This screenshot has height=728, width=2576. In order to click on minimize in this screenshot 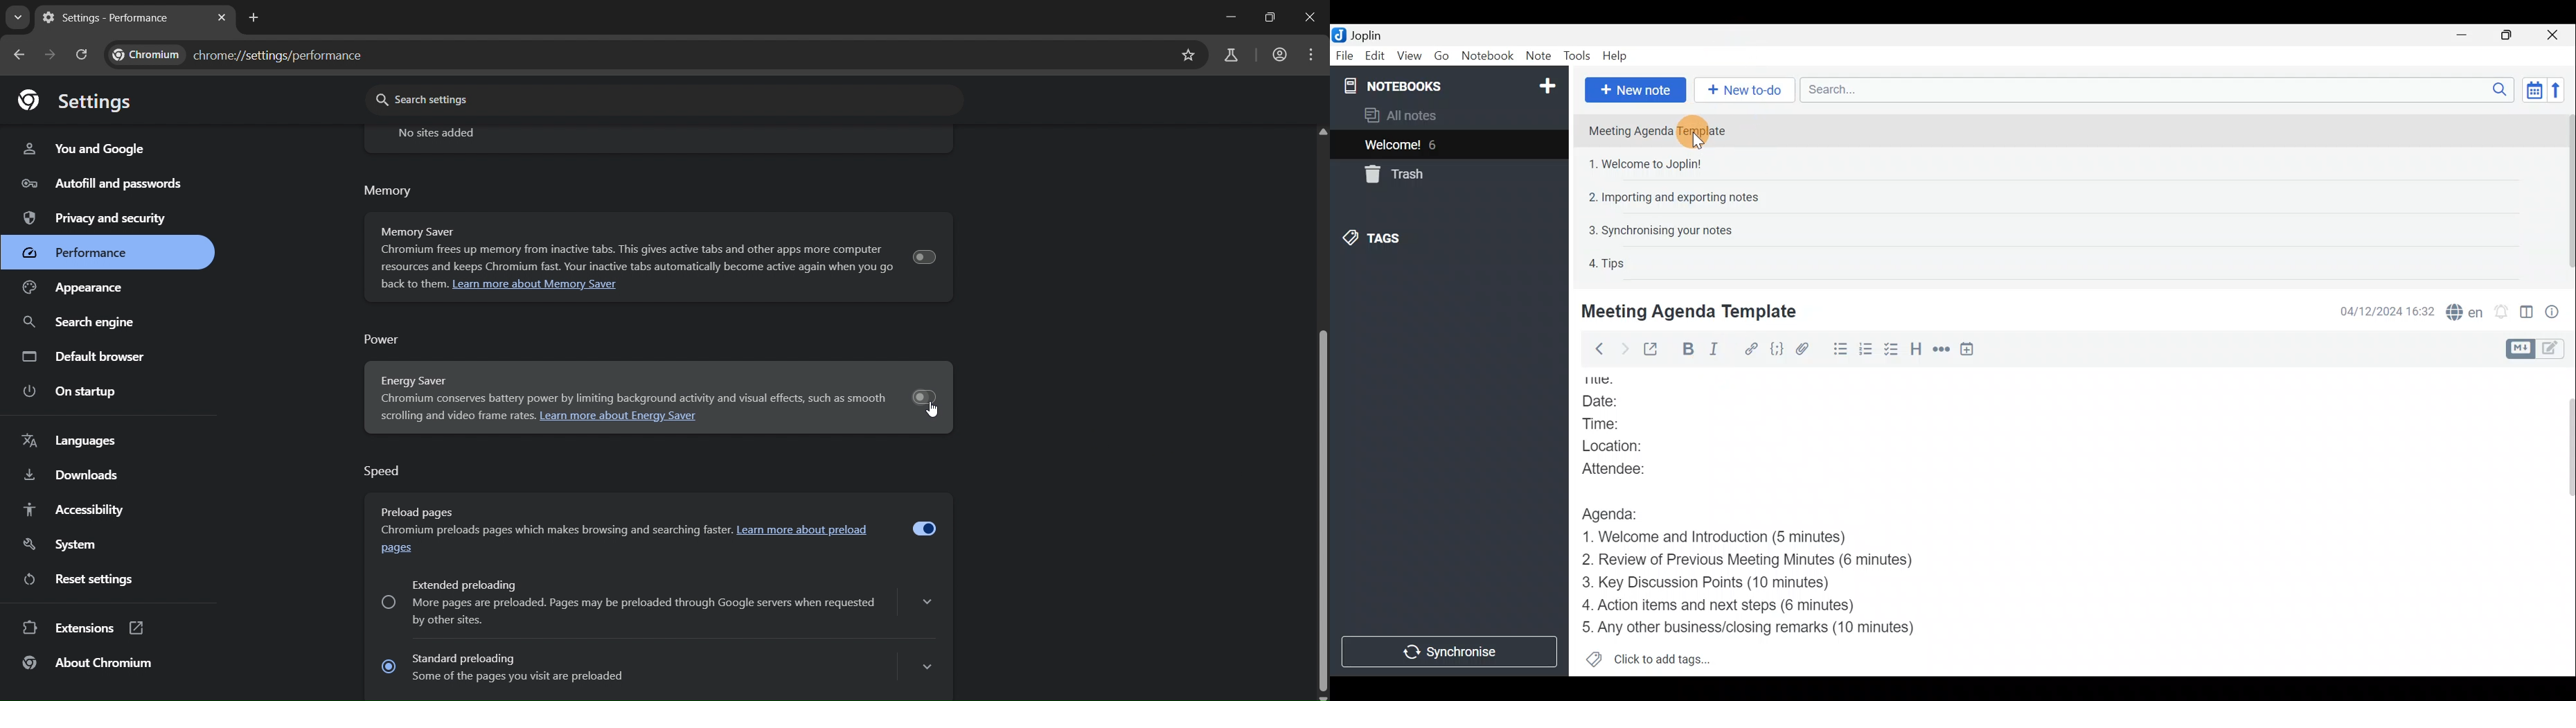, I will do `click(1228, 14)`.